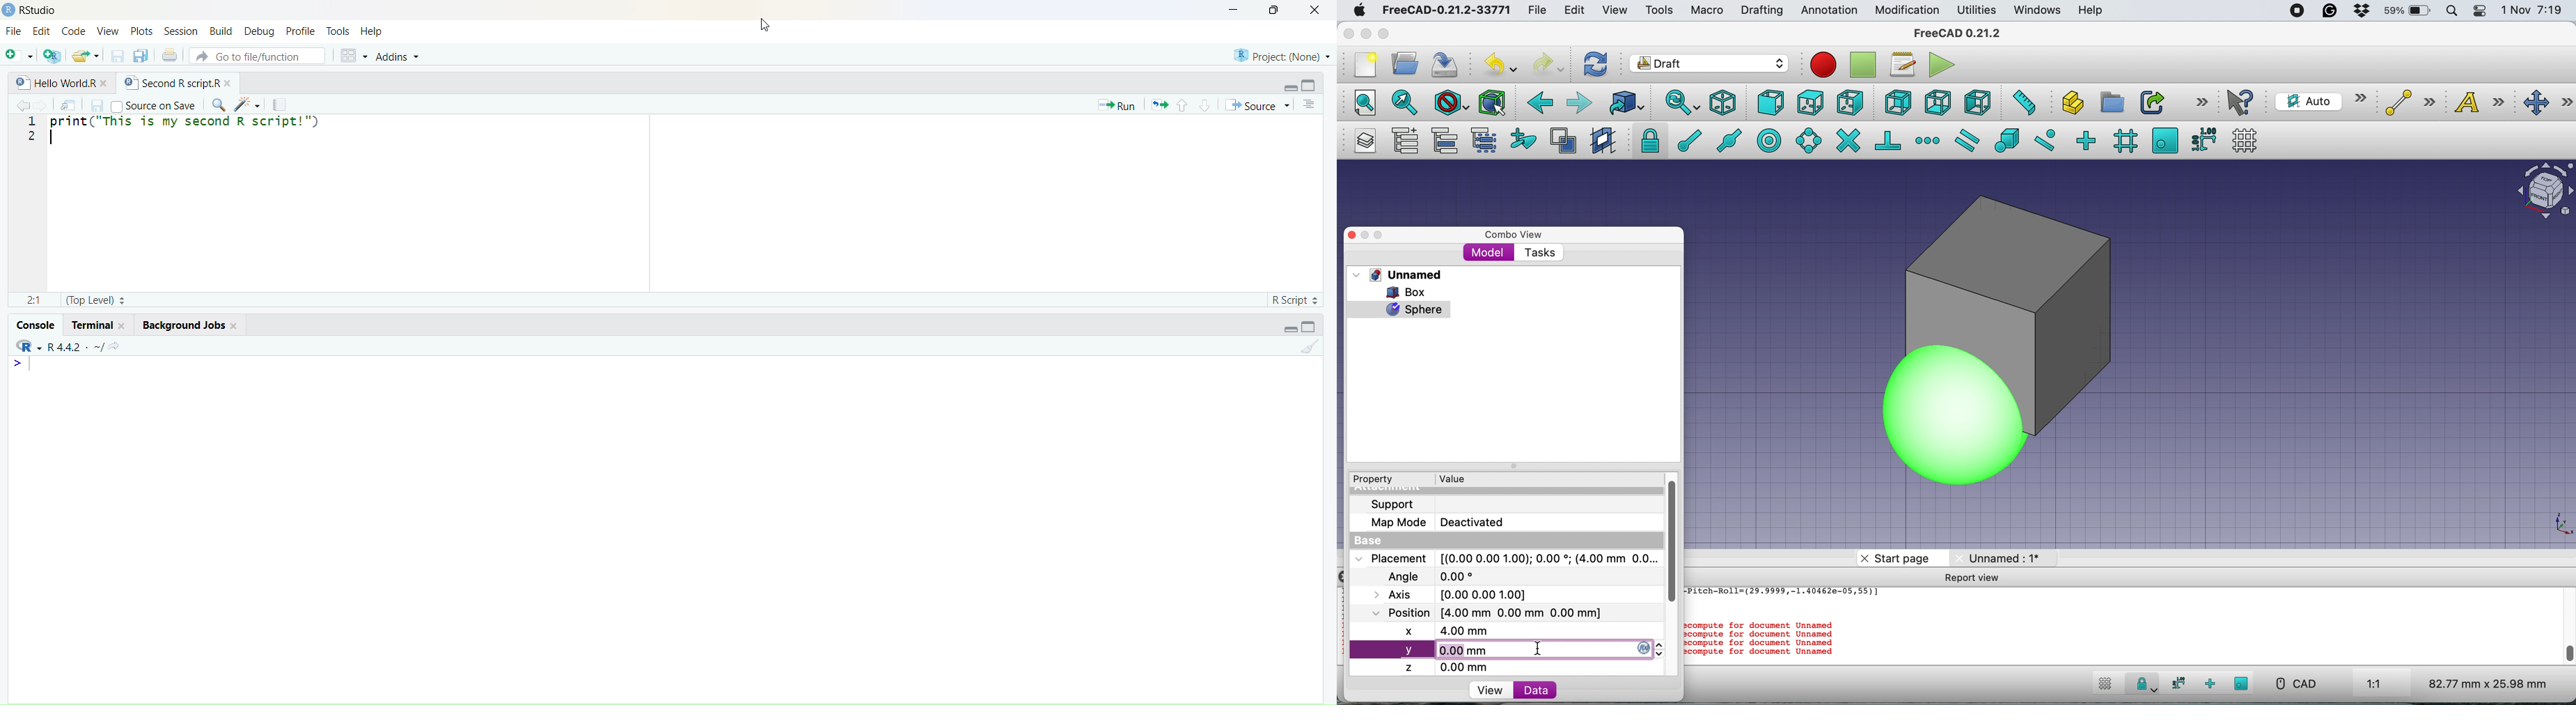  Describe the element at coordinates (300, 31) in the screenshot. I see `Profile` at that location.